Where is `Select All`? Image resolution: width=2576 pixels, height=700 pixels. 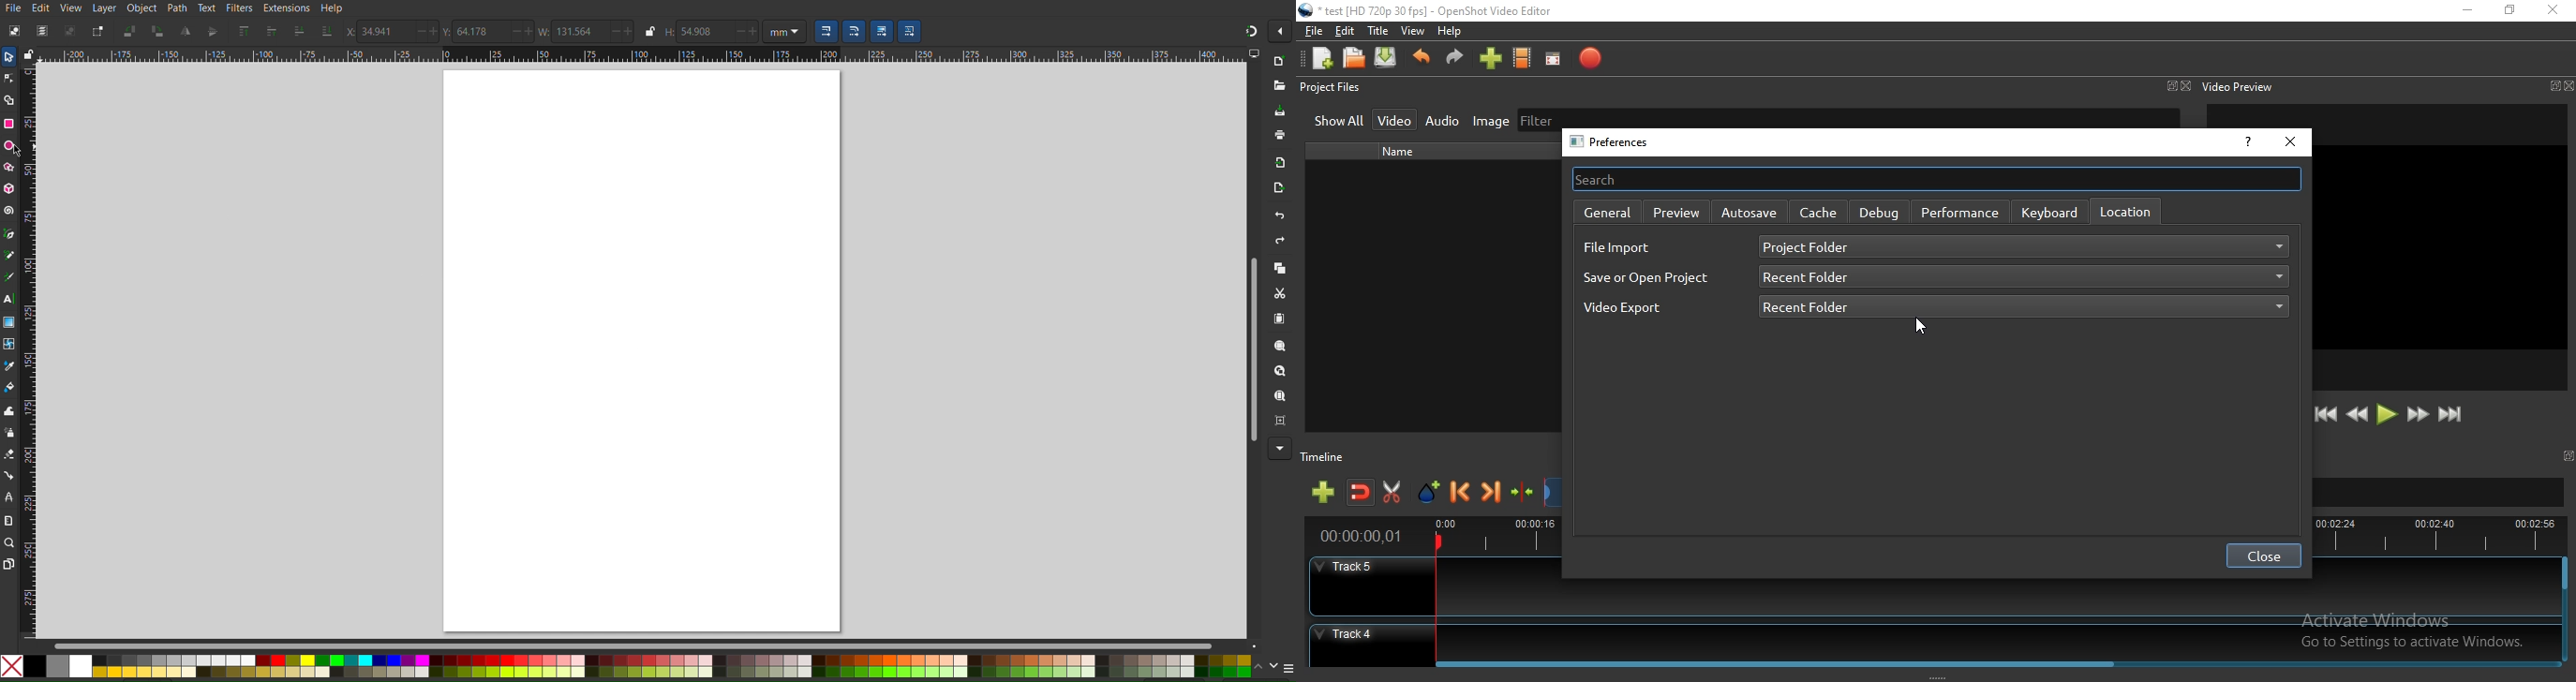
Select All is located at coordinates (41, 31).